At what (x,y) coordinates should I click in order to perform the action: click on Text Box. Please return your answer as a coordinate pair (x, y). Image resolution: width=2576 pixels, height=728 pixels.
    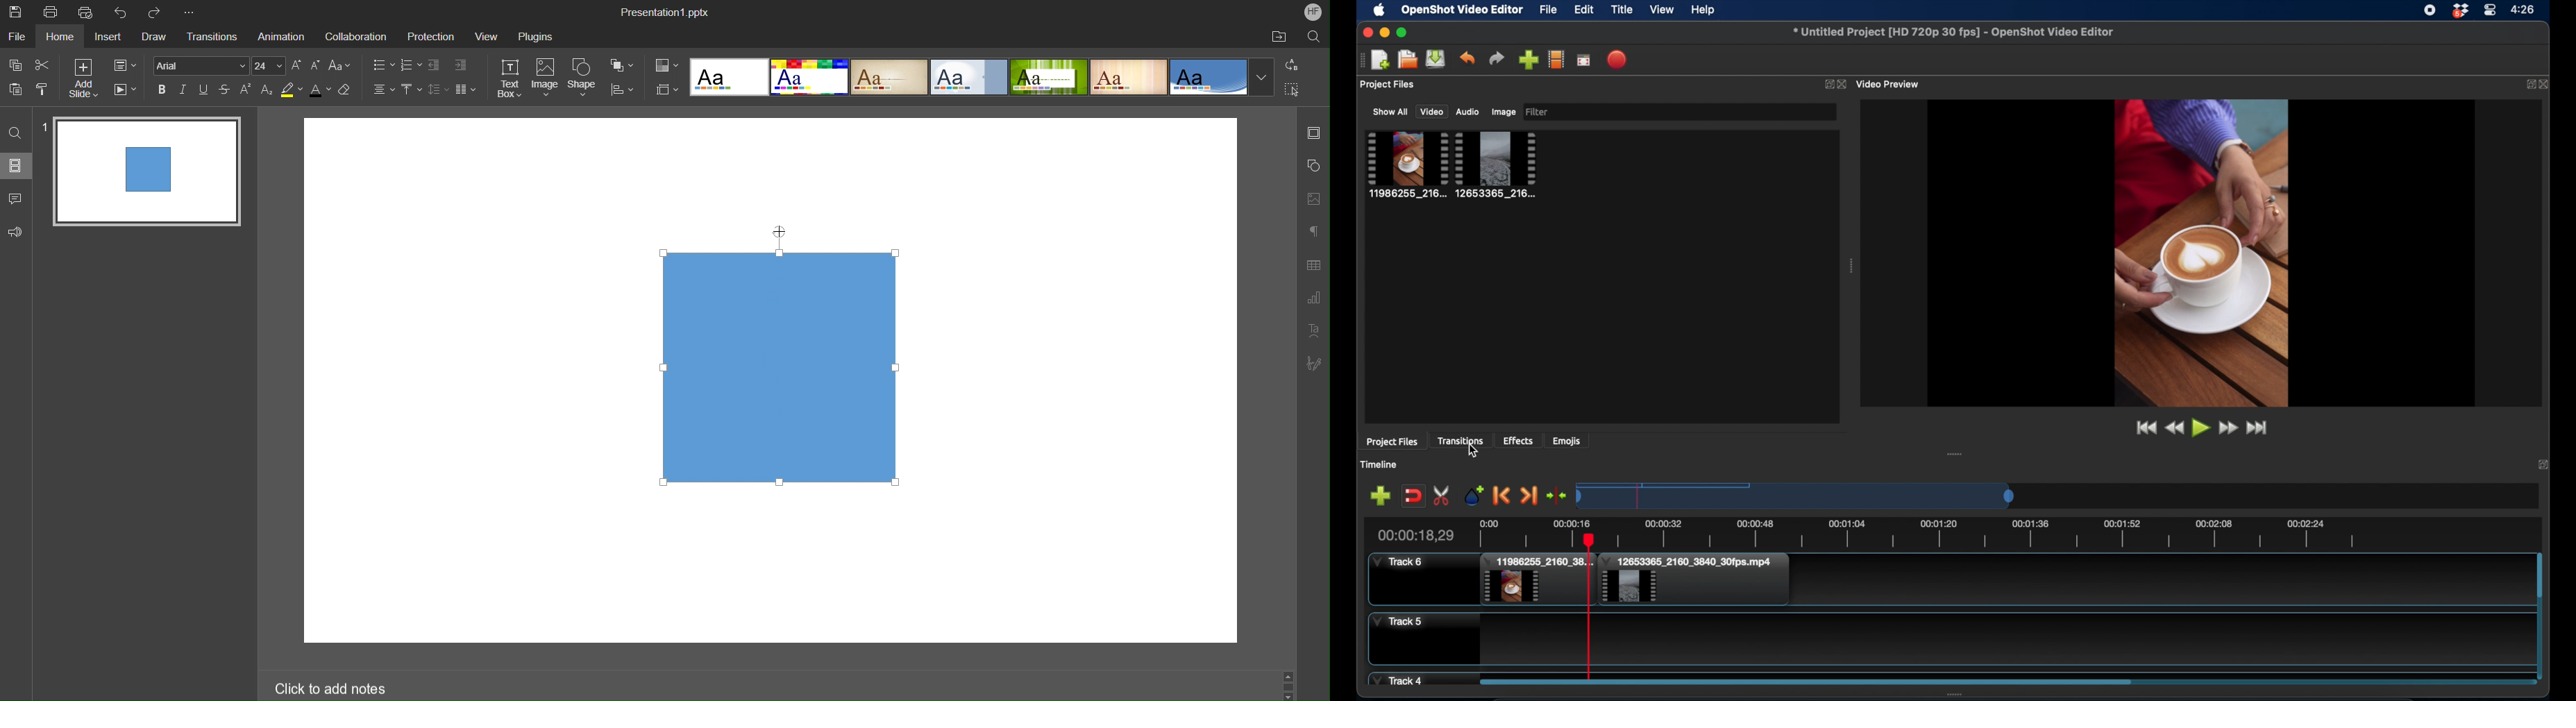
    Looking at the image, I should click on (512, 78).